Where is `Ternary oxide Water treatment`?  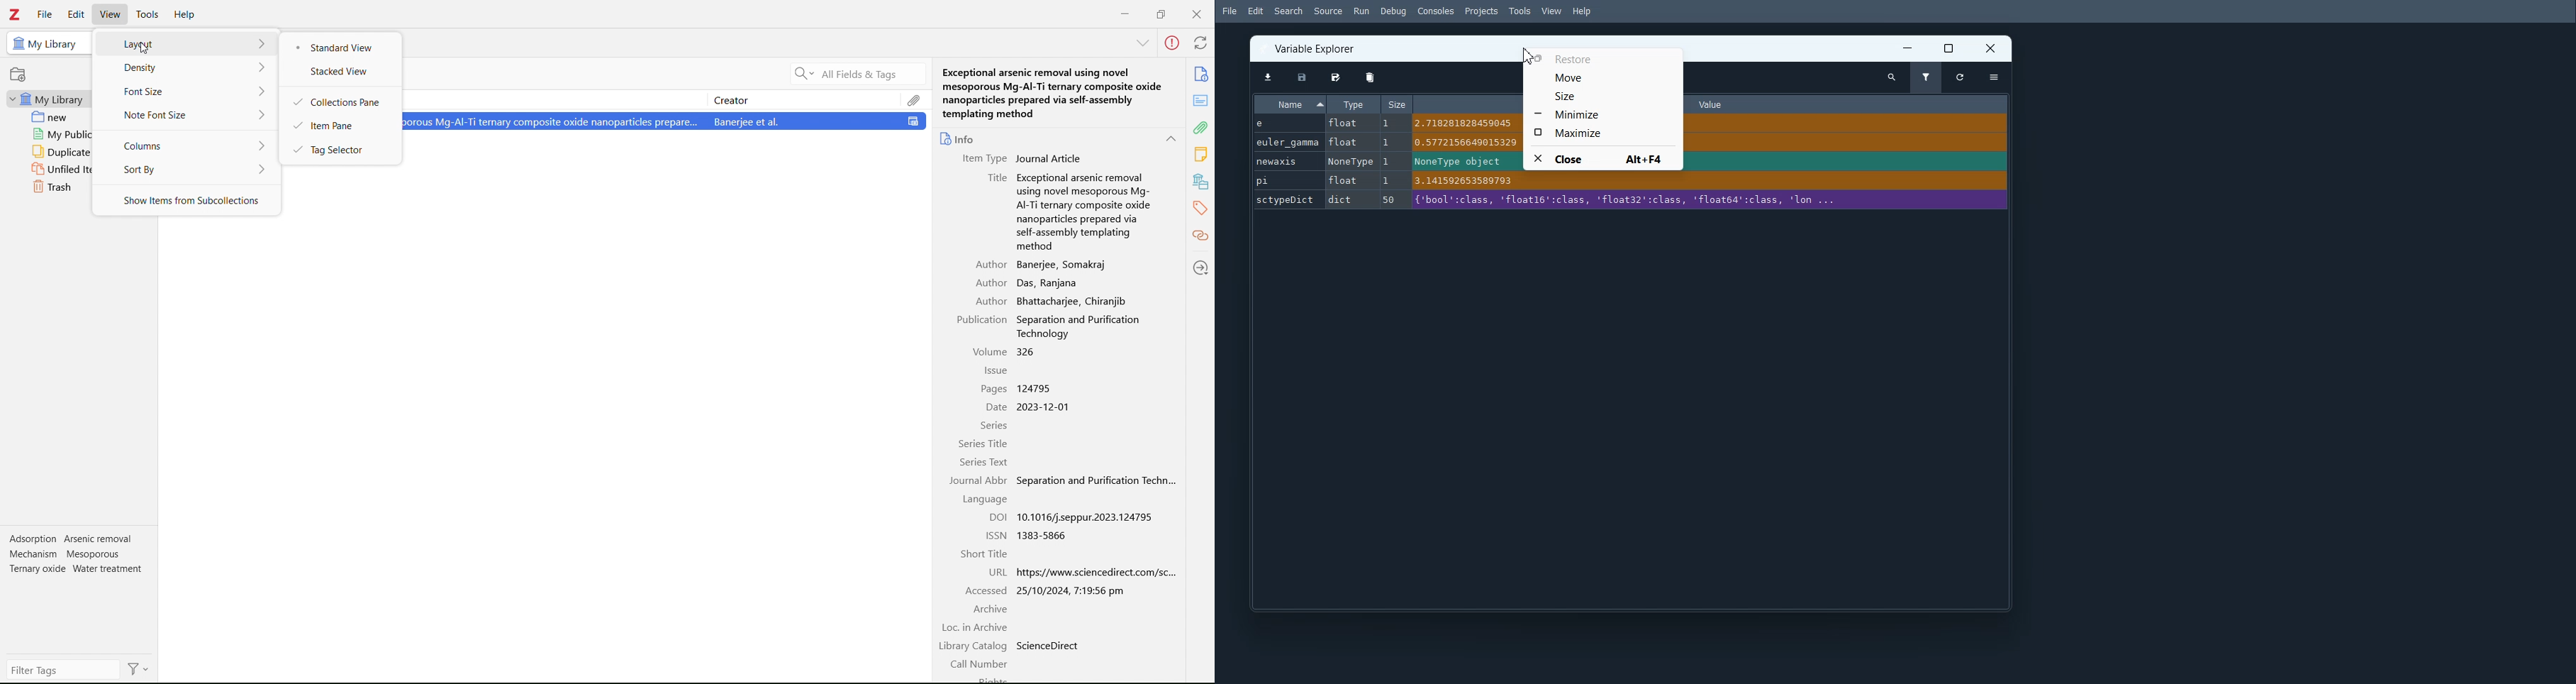 Ternary oxide Water treatment is located at coordinates (77, 568).